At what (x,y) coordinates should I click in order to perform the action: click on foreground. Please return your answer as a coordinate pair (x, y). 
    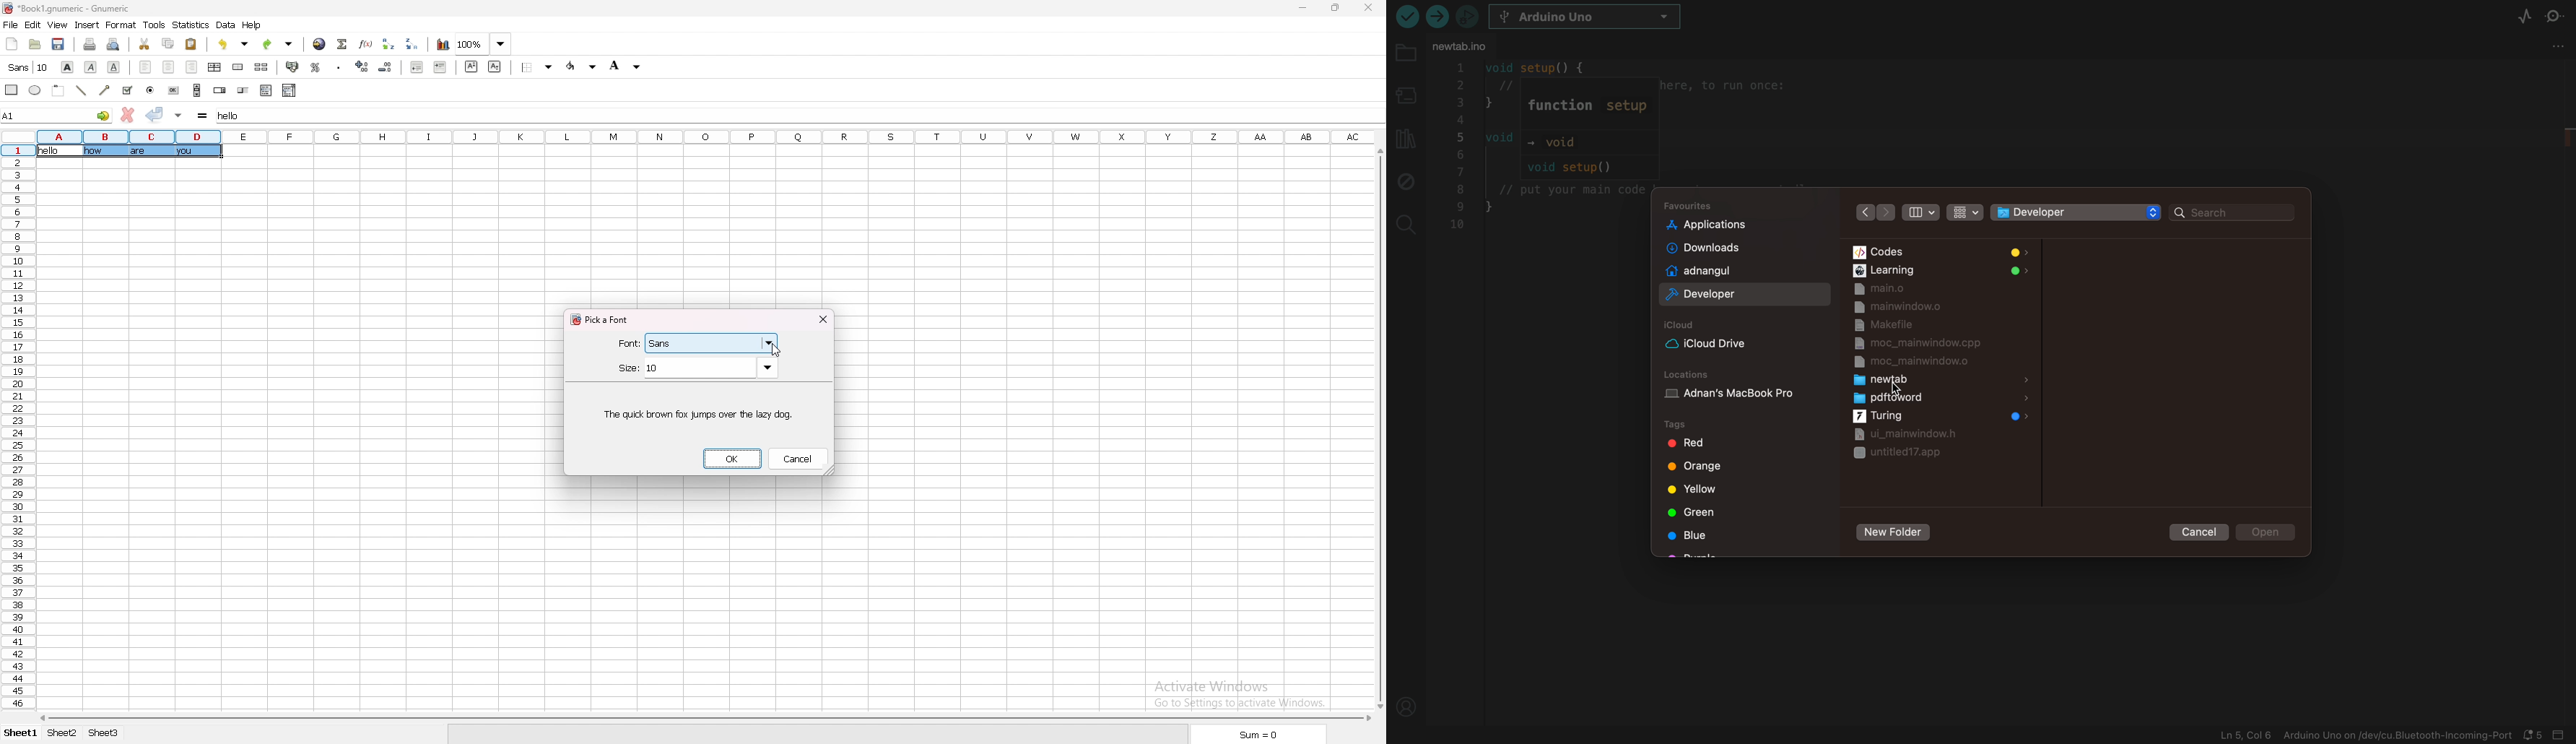
    Looking at the image, I should click on (581, 66).